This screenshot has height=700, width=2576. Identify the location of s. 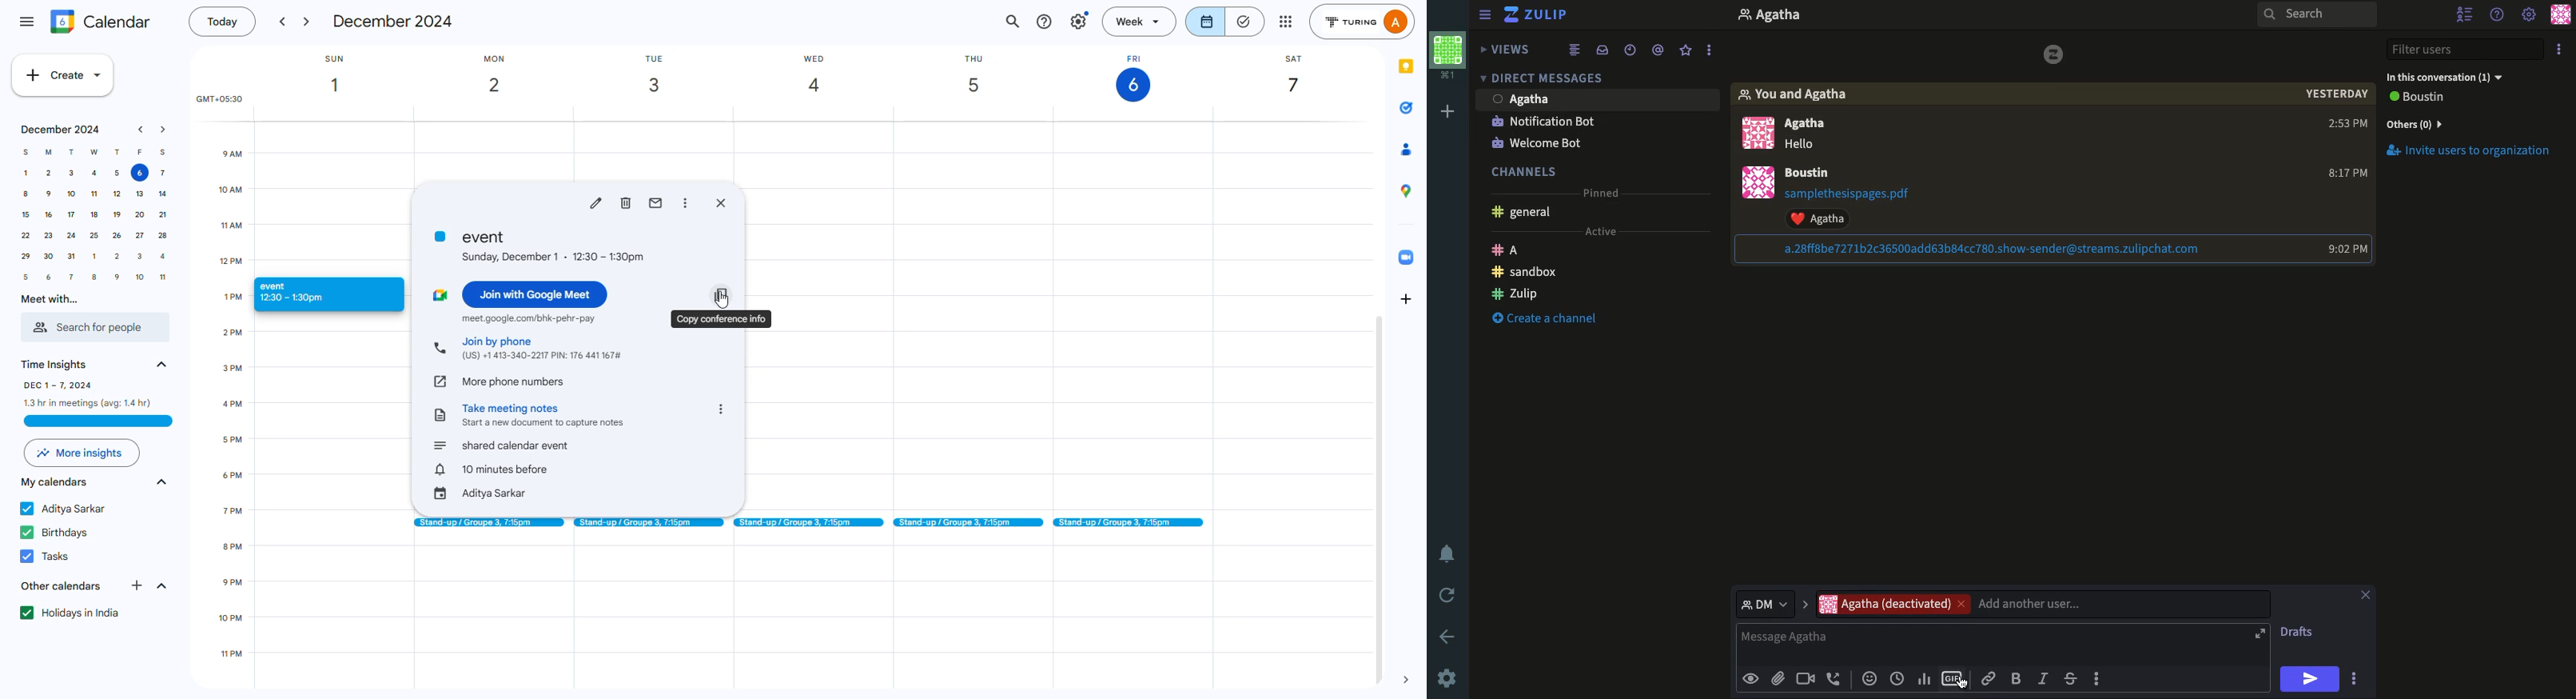
(162, 152).